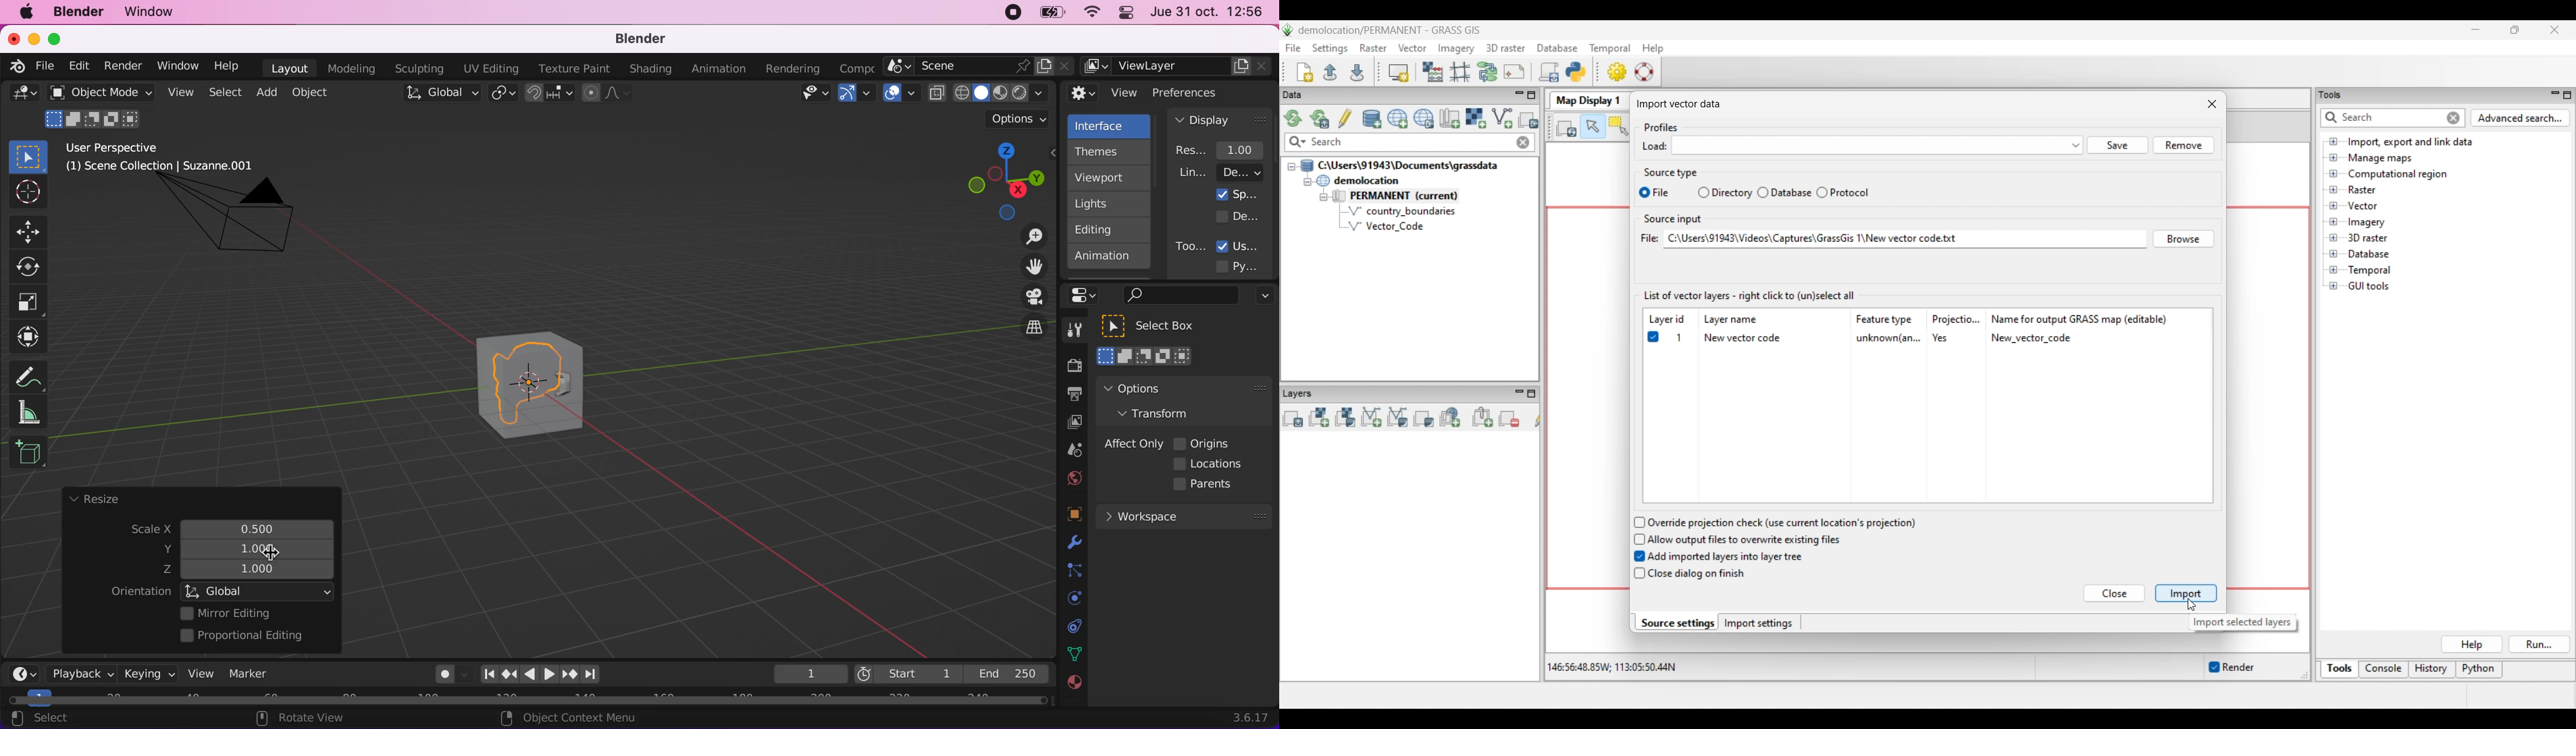 The height and width of the screenshot is (756, 2576). I want to click on mode, so click(95, 118).